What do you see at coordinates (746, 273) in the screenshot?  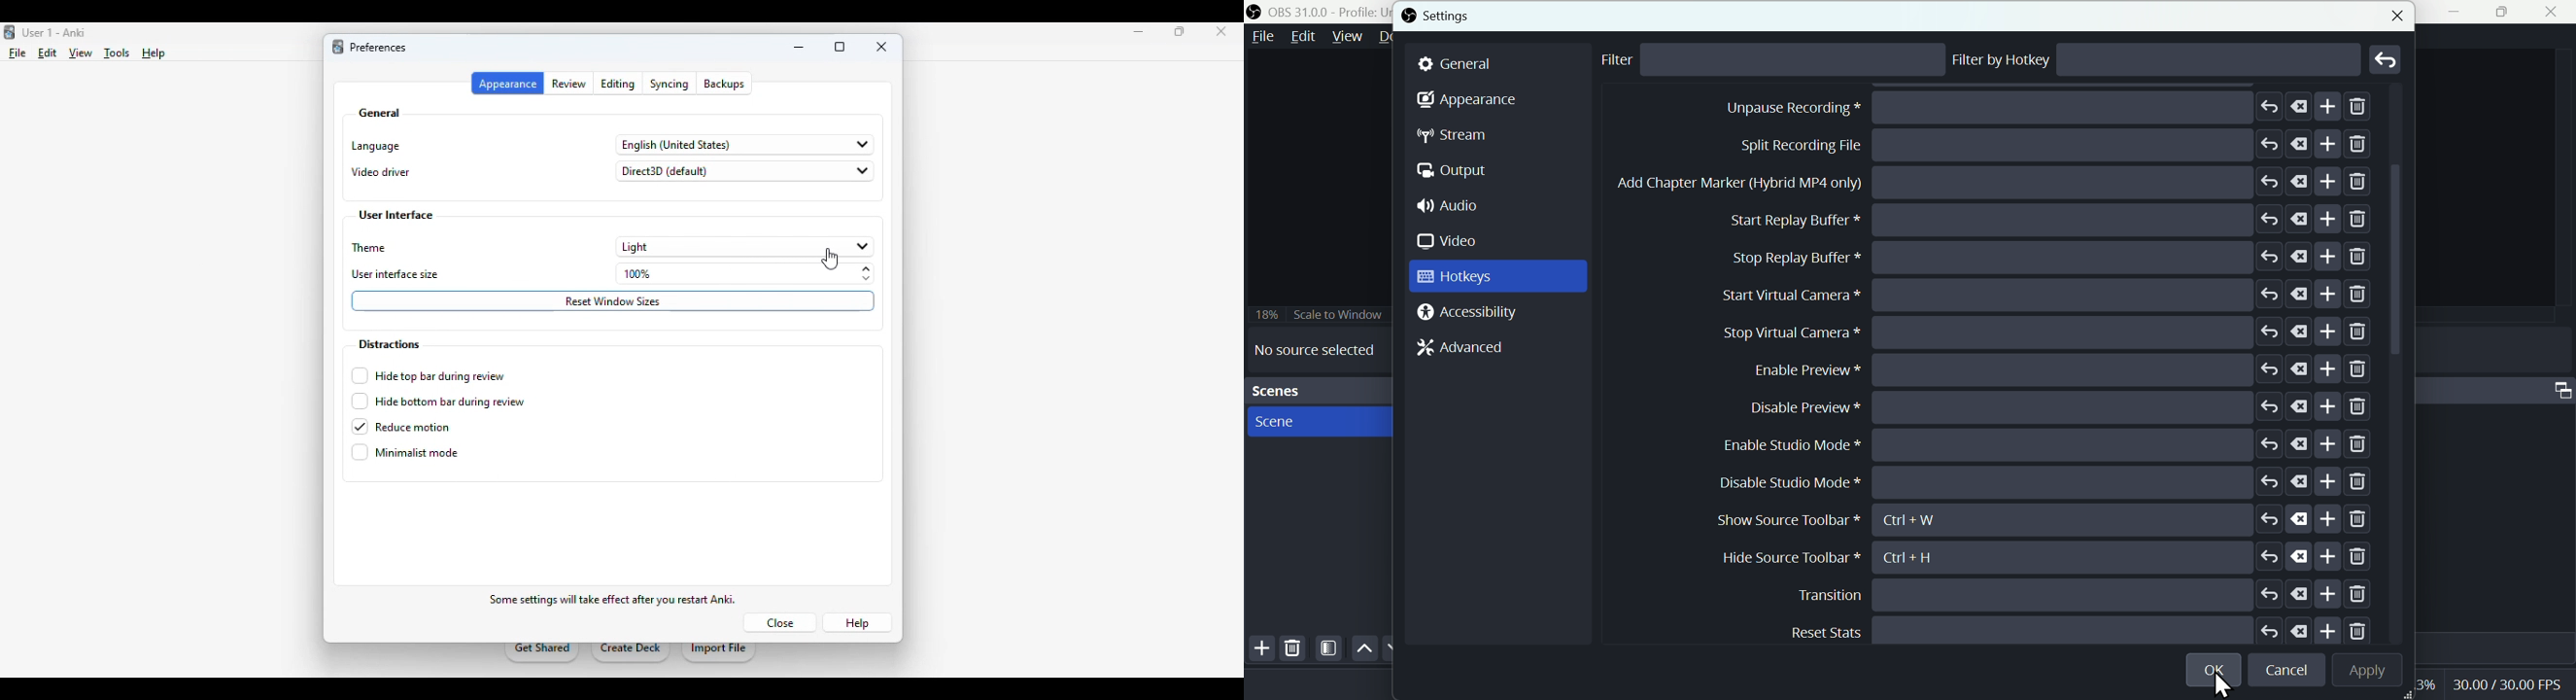 I see `100%` at bounding box center [746, 273].